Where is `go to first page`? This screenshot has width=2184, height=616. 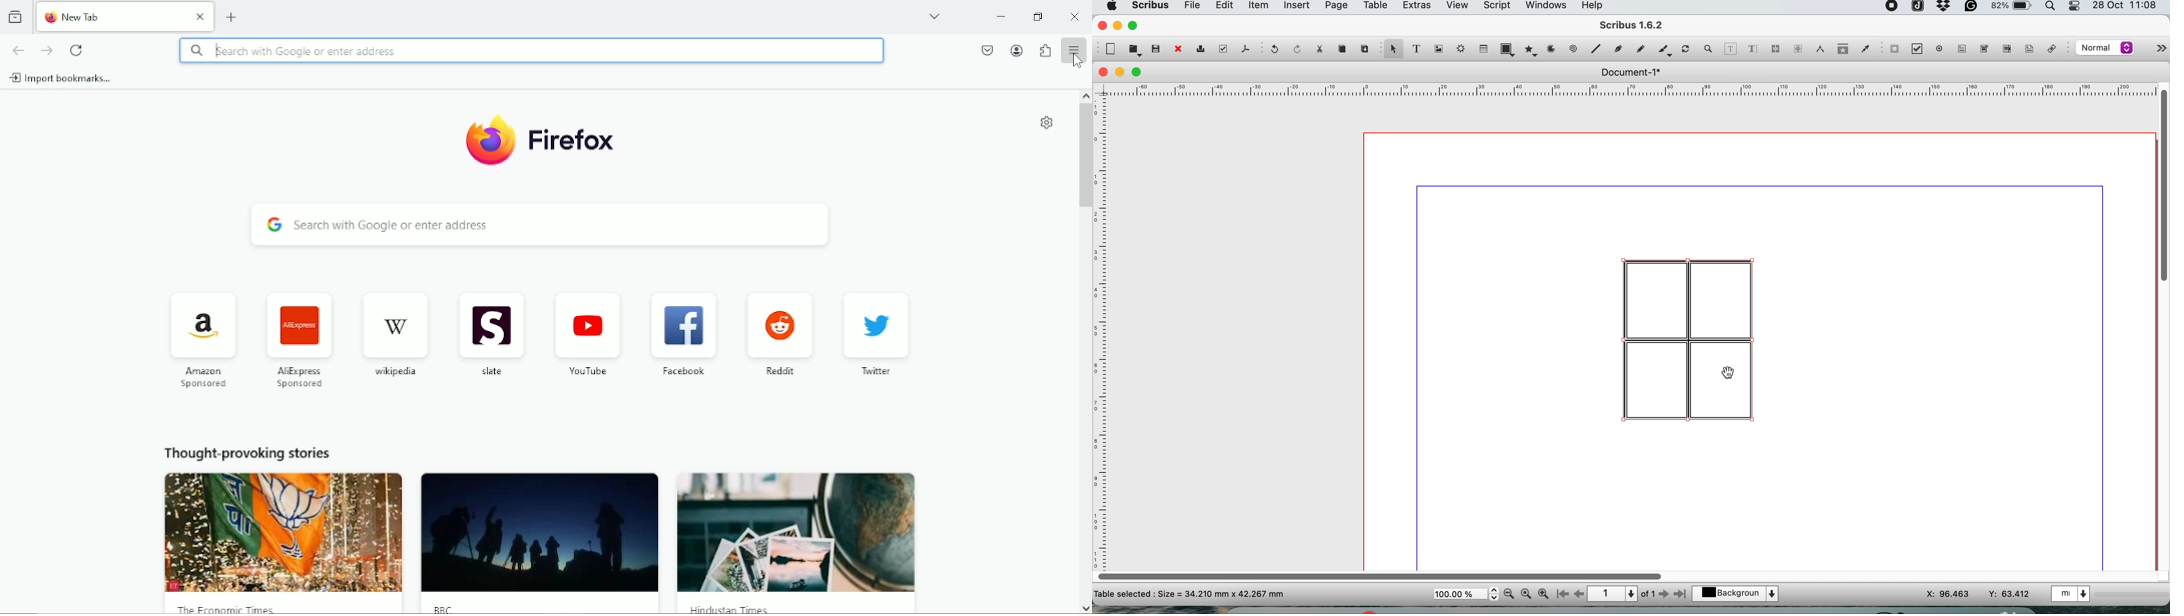
go to first page is located at coordinates (1561, 595).